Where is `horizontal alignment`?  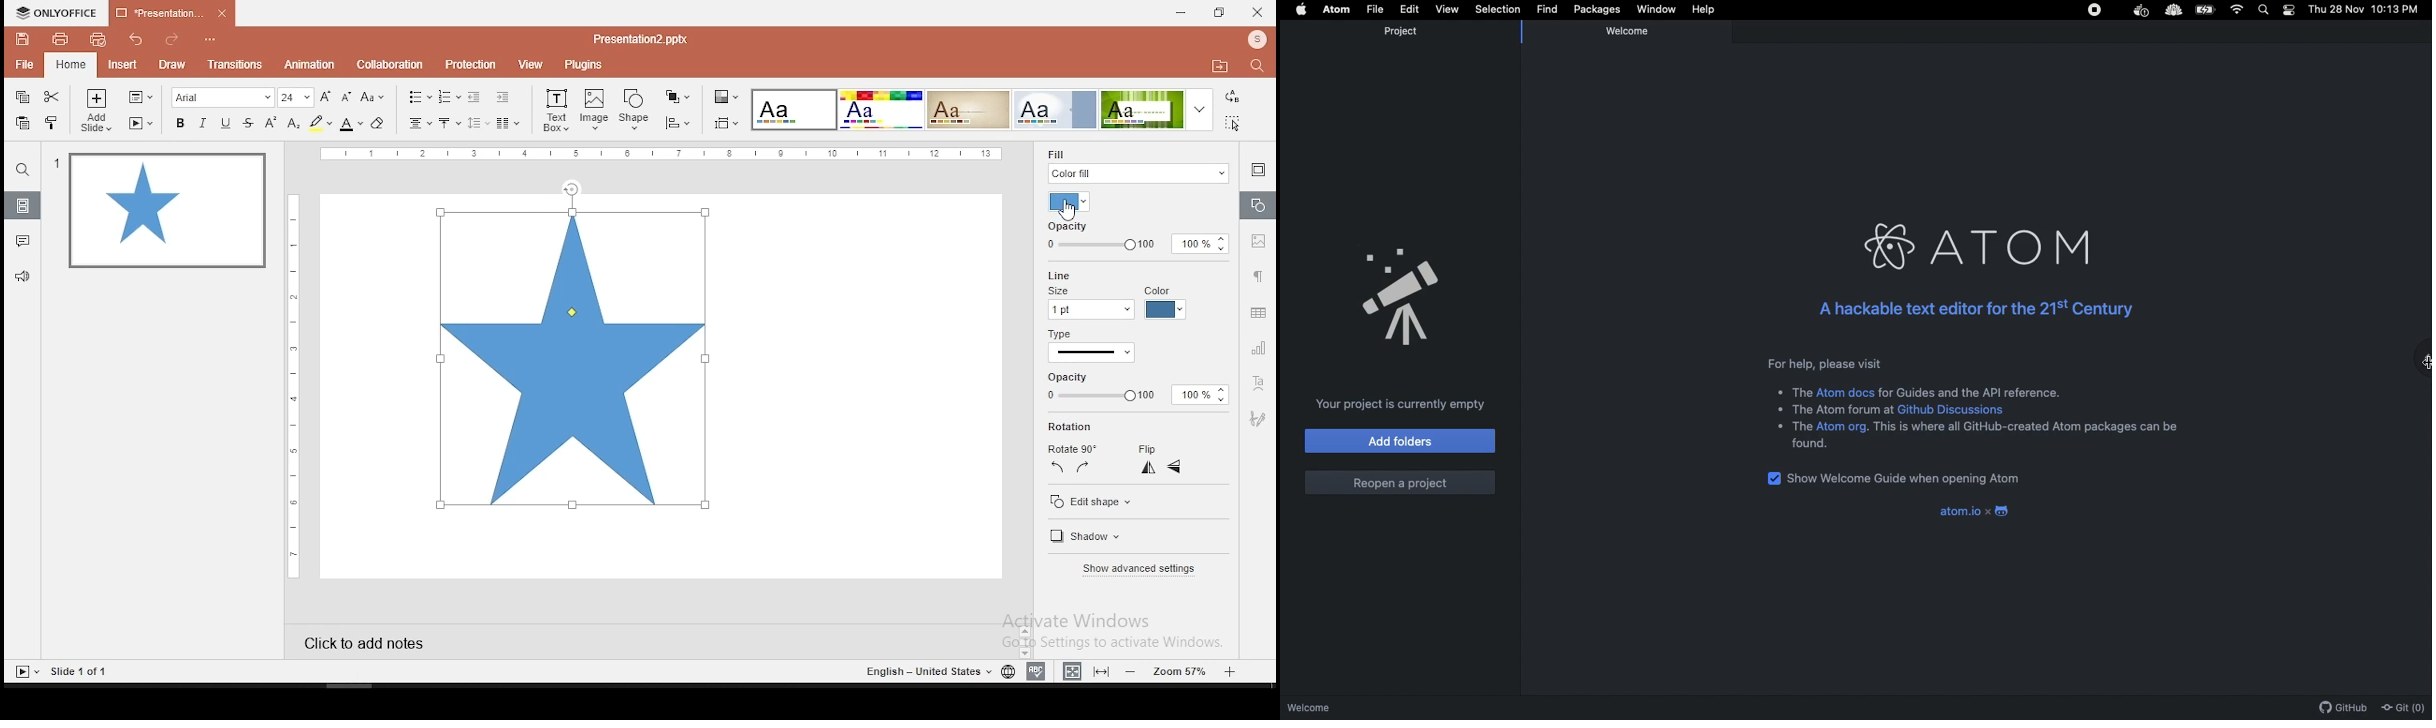 horizontal alignment is located at coordinates (420, 124).